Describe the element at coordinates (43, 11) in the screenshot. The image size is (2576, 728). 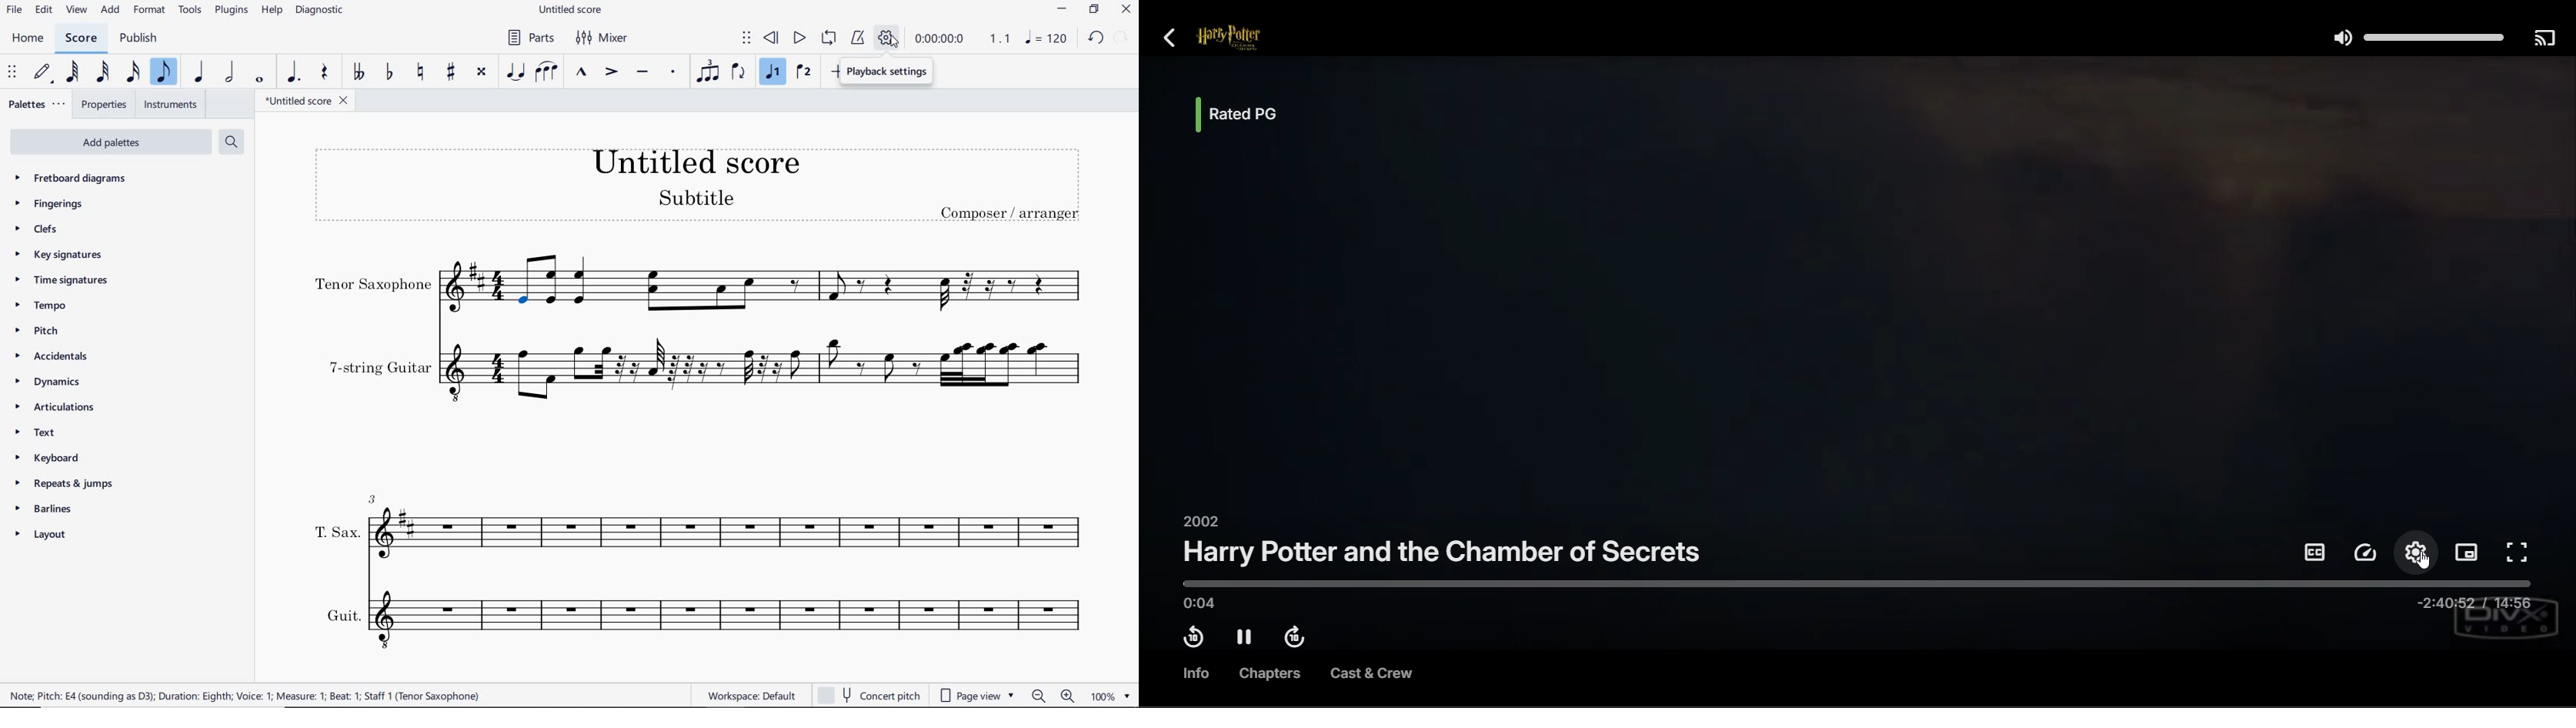
I see `EDIT` at that location.